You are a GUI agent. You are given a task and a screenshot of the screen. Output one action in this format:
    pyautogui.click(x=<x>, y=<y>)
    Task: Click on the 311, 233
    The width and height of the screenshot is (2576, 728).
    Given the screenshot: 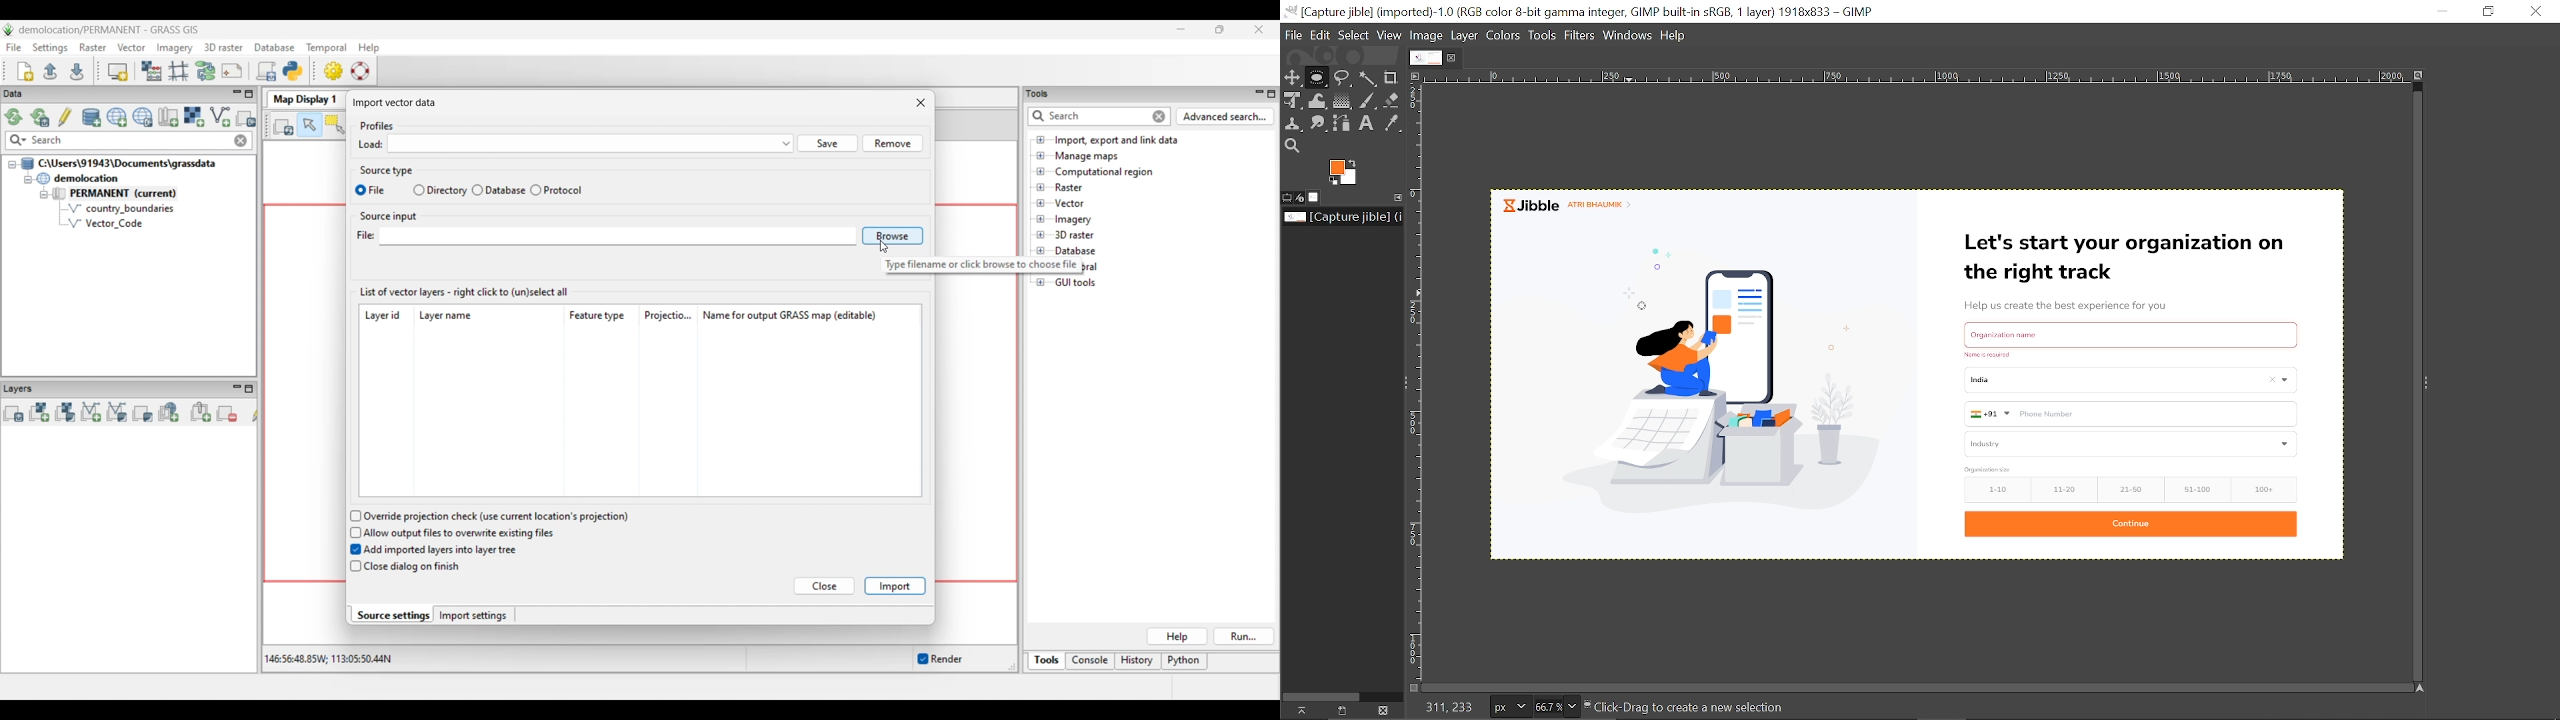 What is the action you would take?
    pyautogui.click(x=1446, y=707)
    